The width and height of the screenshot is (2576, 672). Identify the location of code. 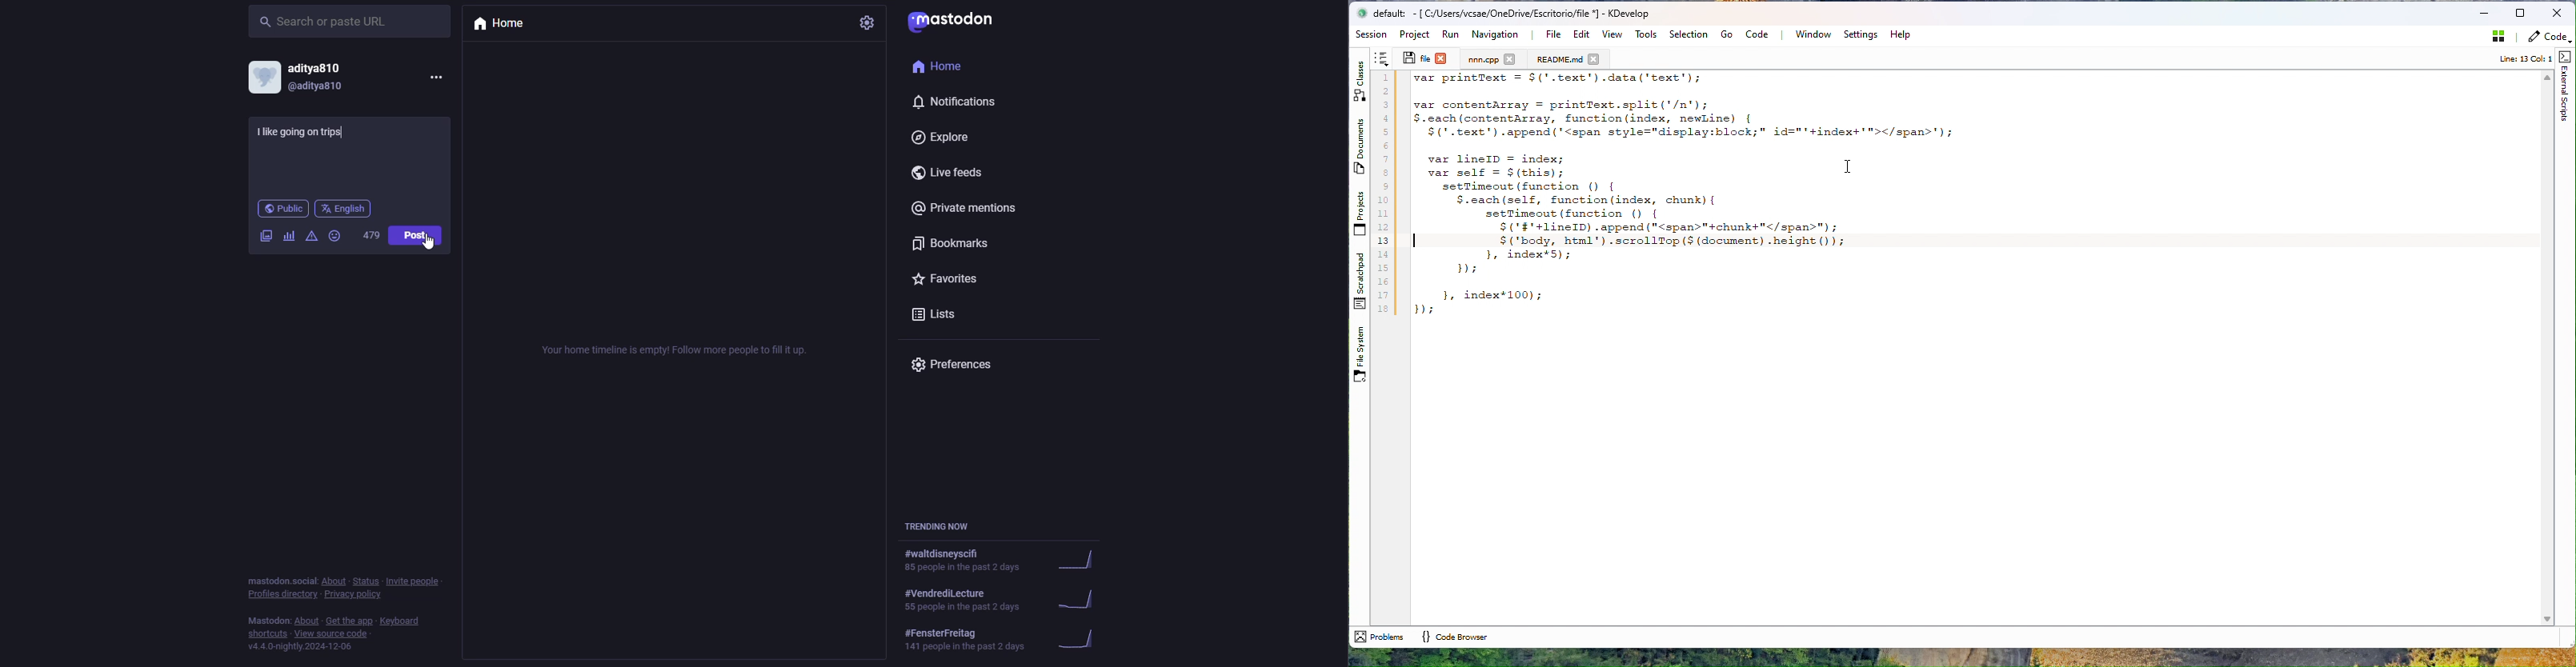
(2548, 39).